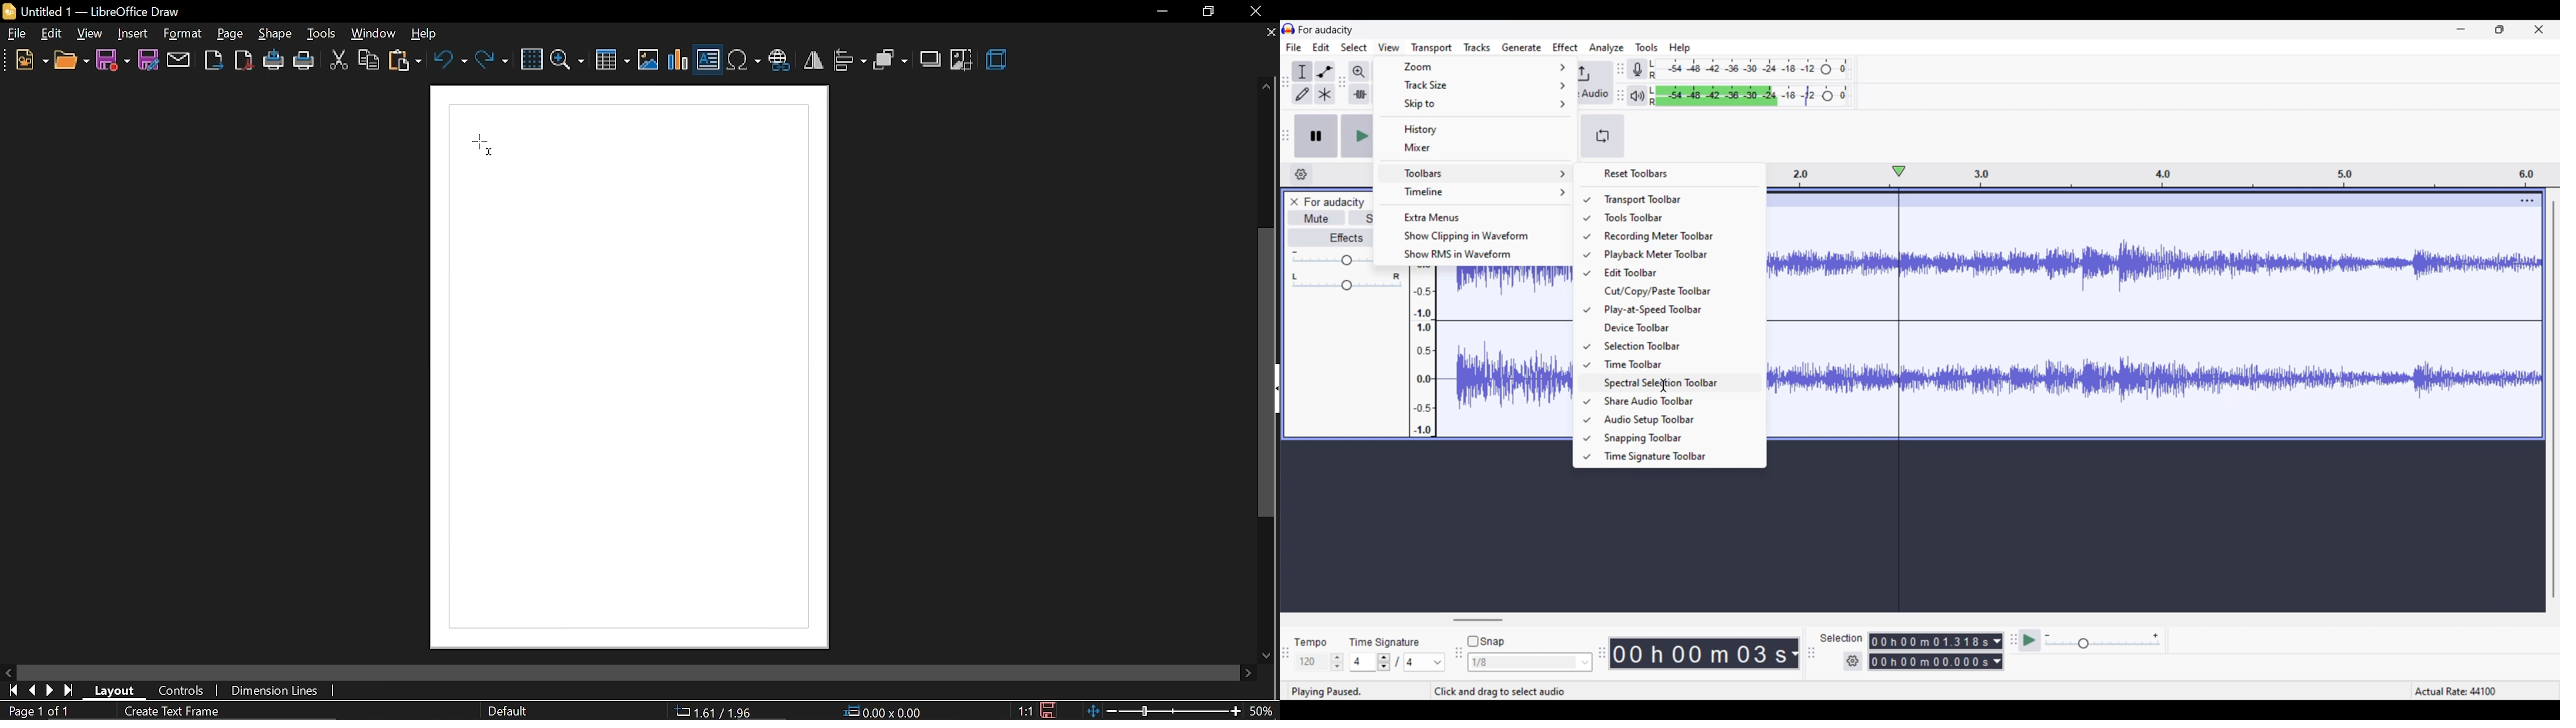  I want to click on move left, so click(10, 673).